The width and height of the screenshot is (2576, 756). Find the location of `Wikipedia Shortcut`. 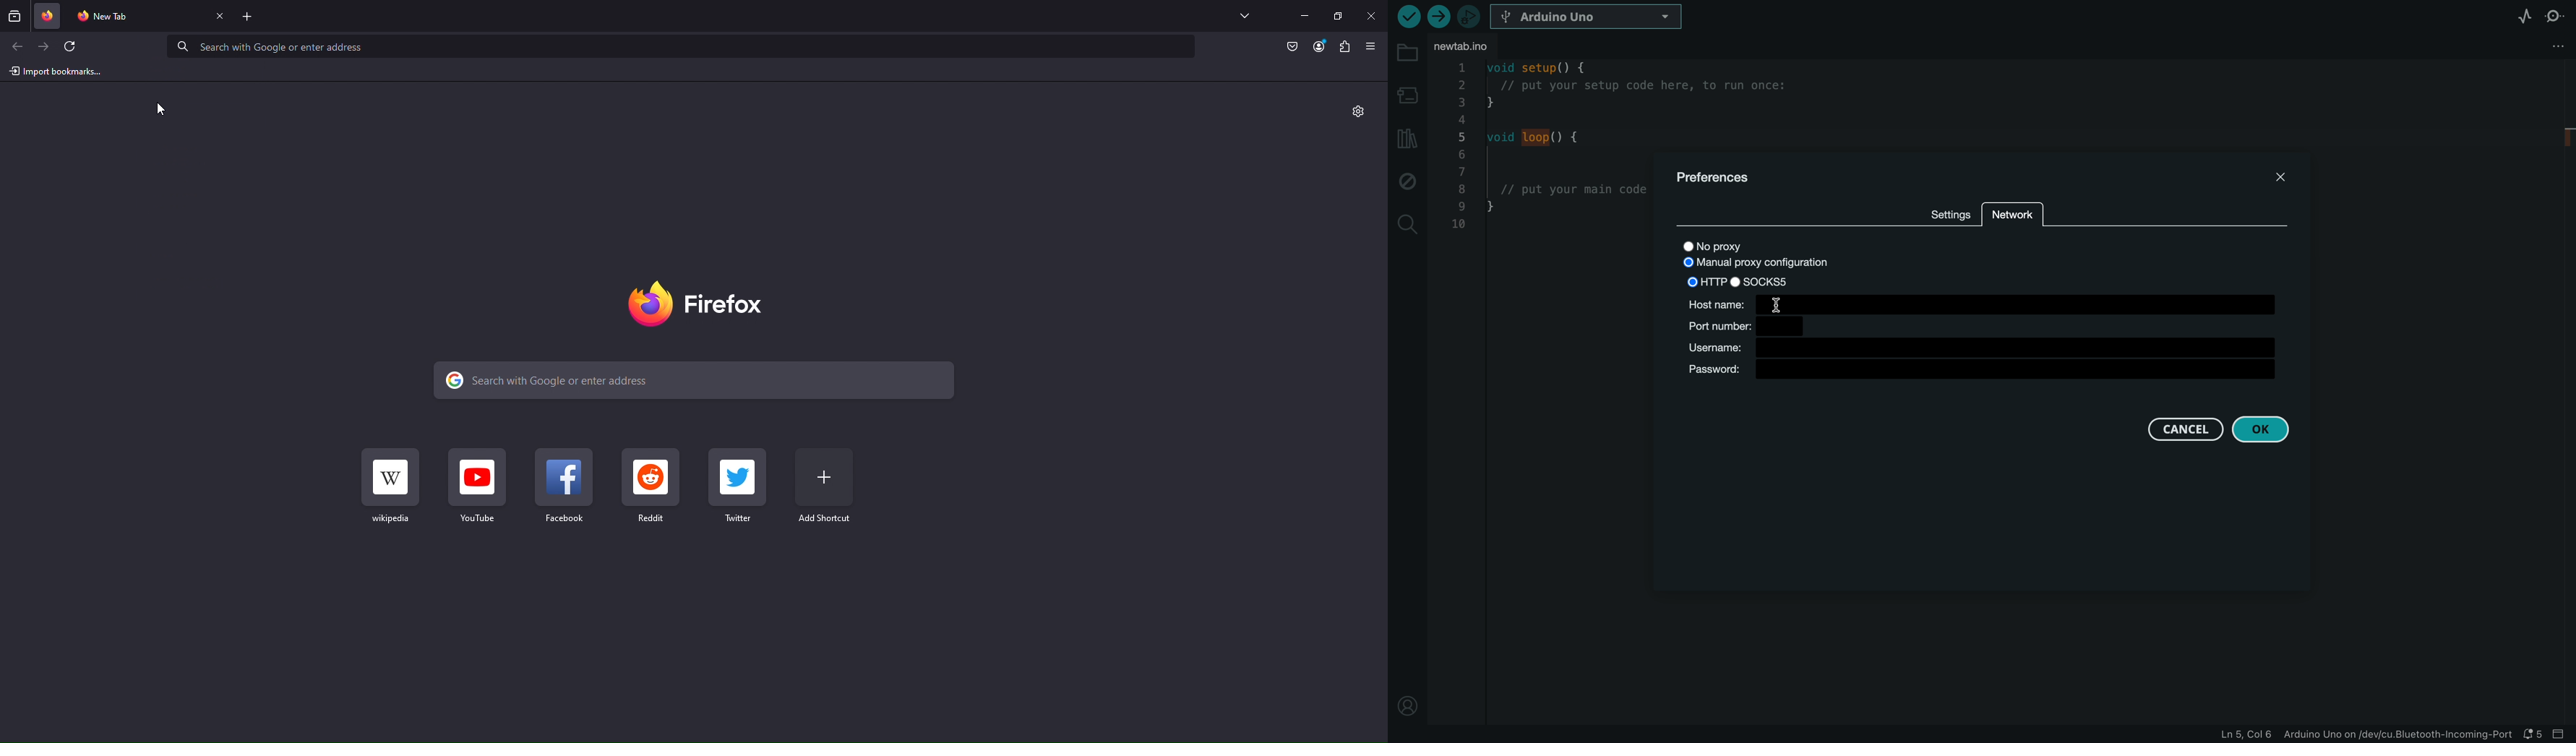

Wikipedia Shortcut is located at coordinates (392, 484).